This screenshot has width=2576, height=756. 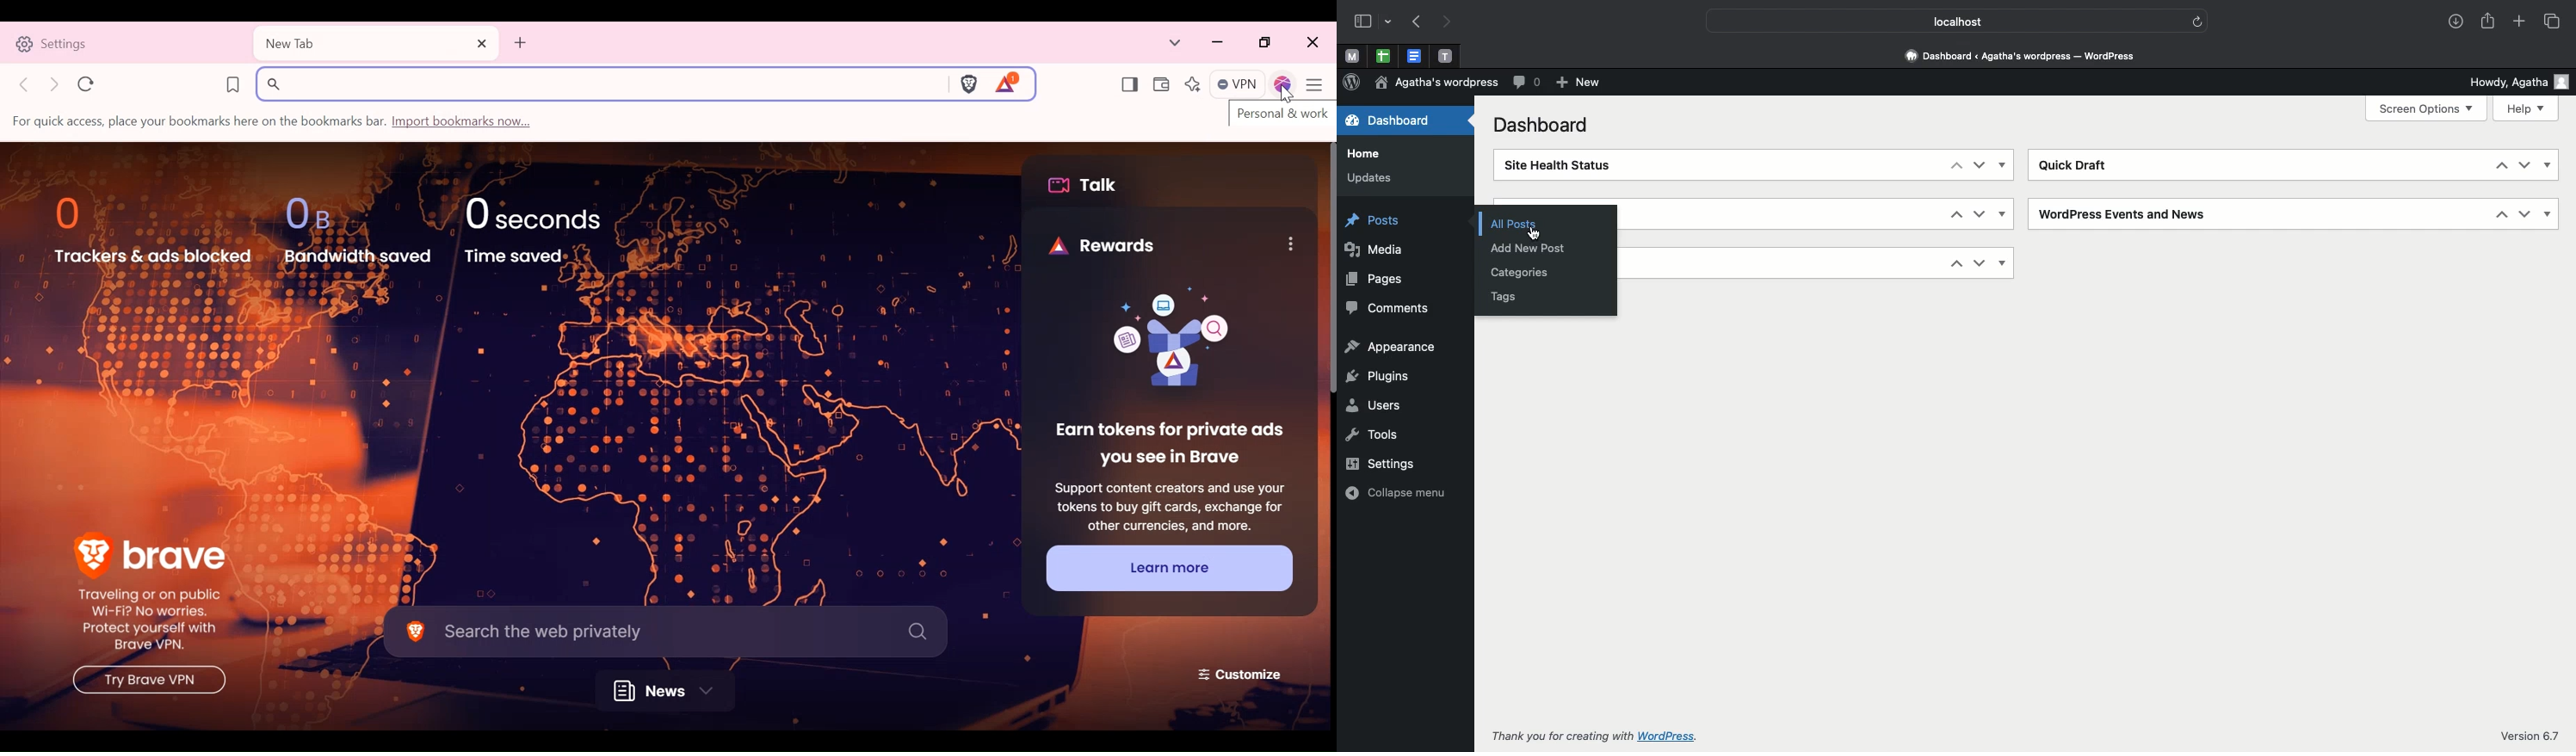 What do you see at coordinates (1414, 21) in the screenshot?
I see `Previous page` at bounding box center [1414, 21].